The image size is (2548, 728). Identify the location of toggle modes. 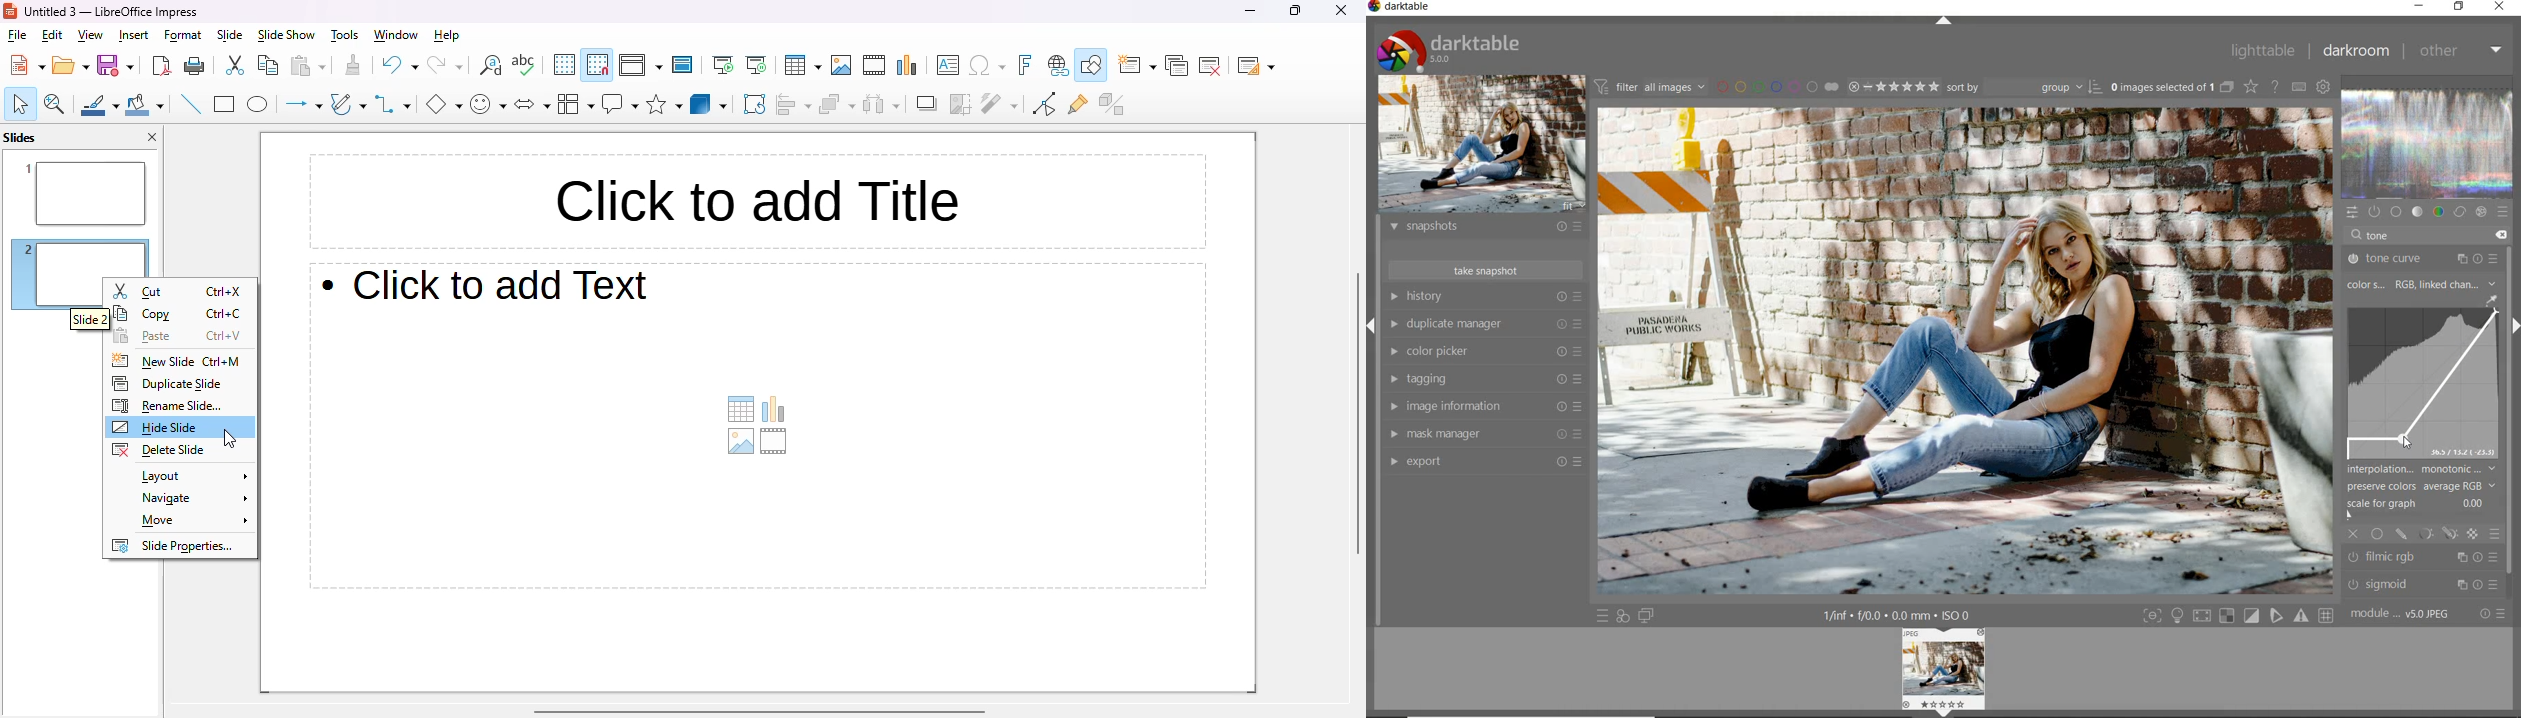
(2236, 616).